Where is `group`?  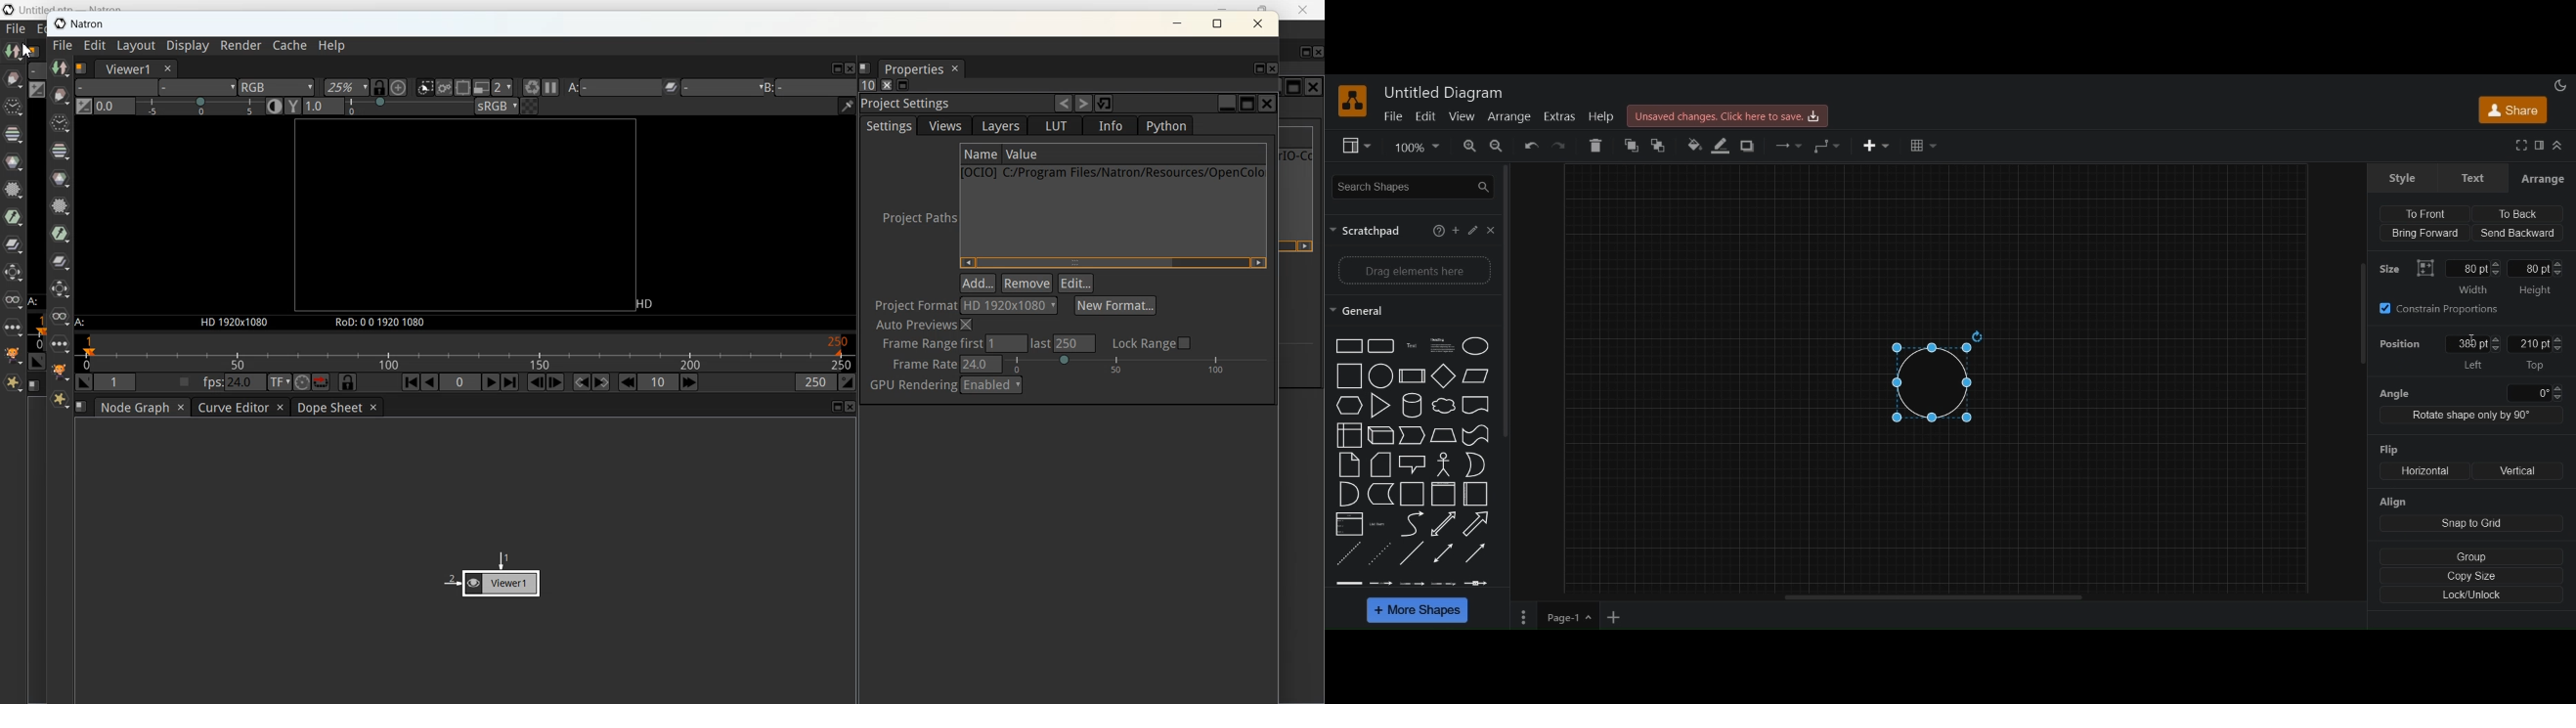
group is located at coordinates (2475, 554).